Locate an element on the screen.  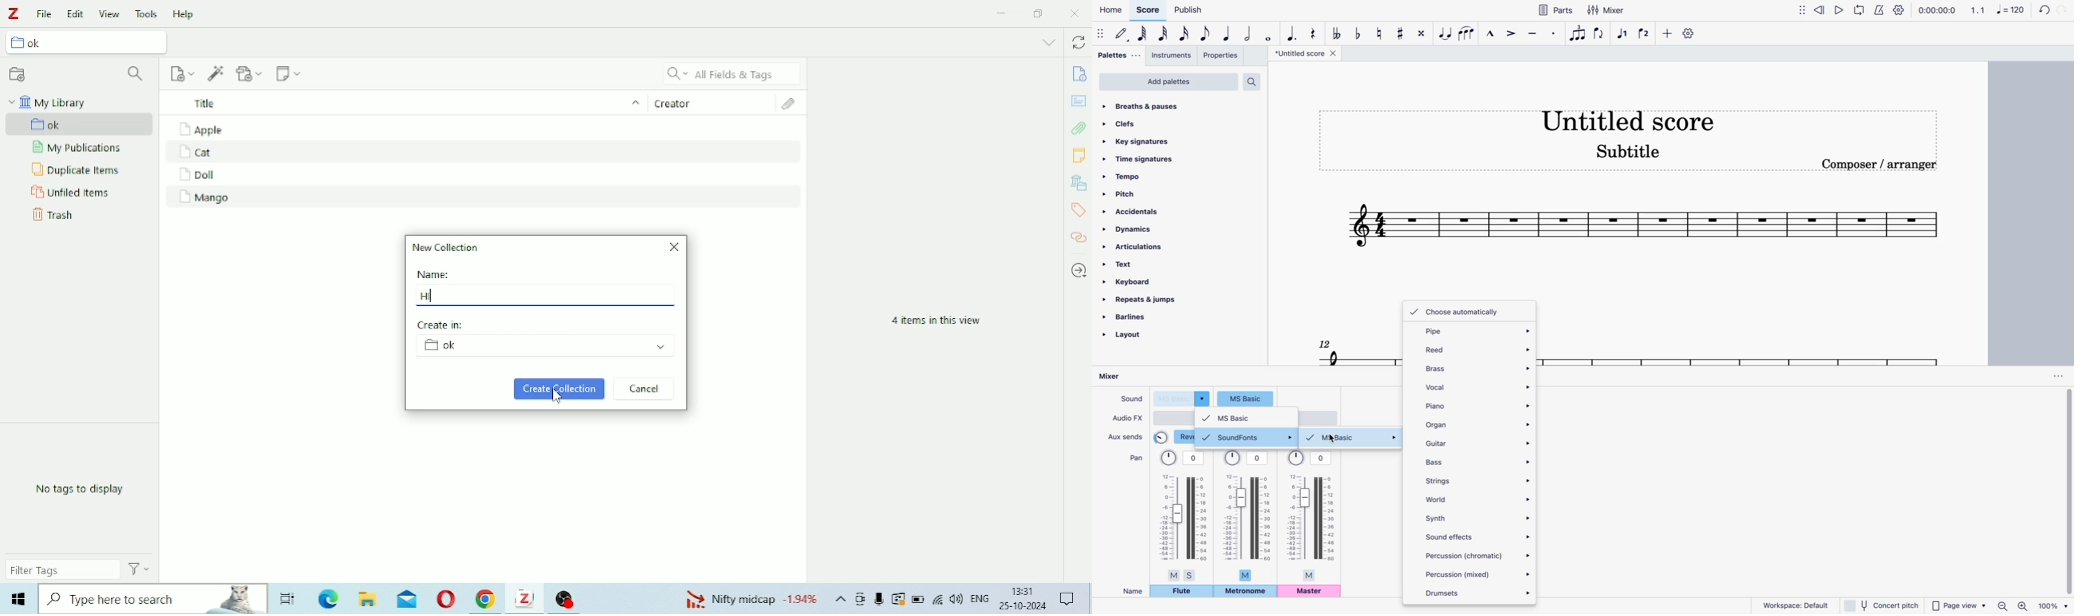
metronome is located at coordinates (1879, 9).